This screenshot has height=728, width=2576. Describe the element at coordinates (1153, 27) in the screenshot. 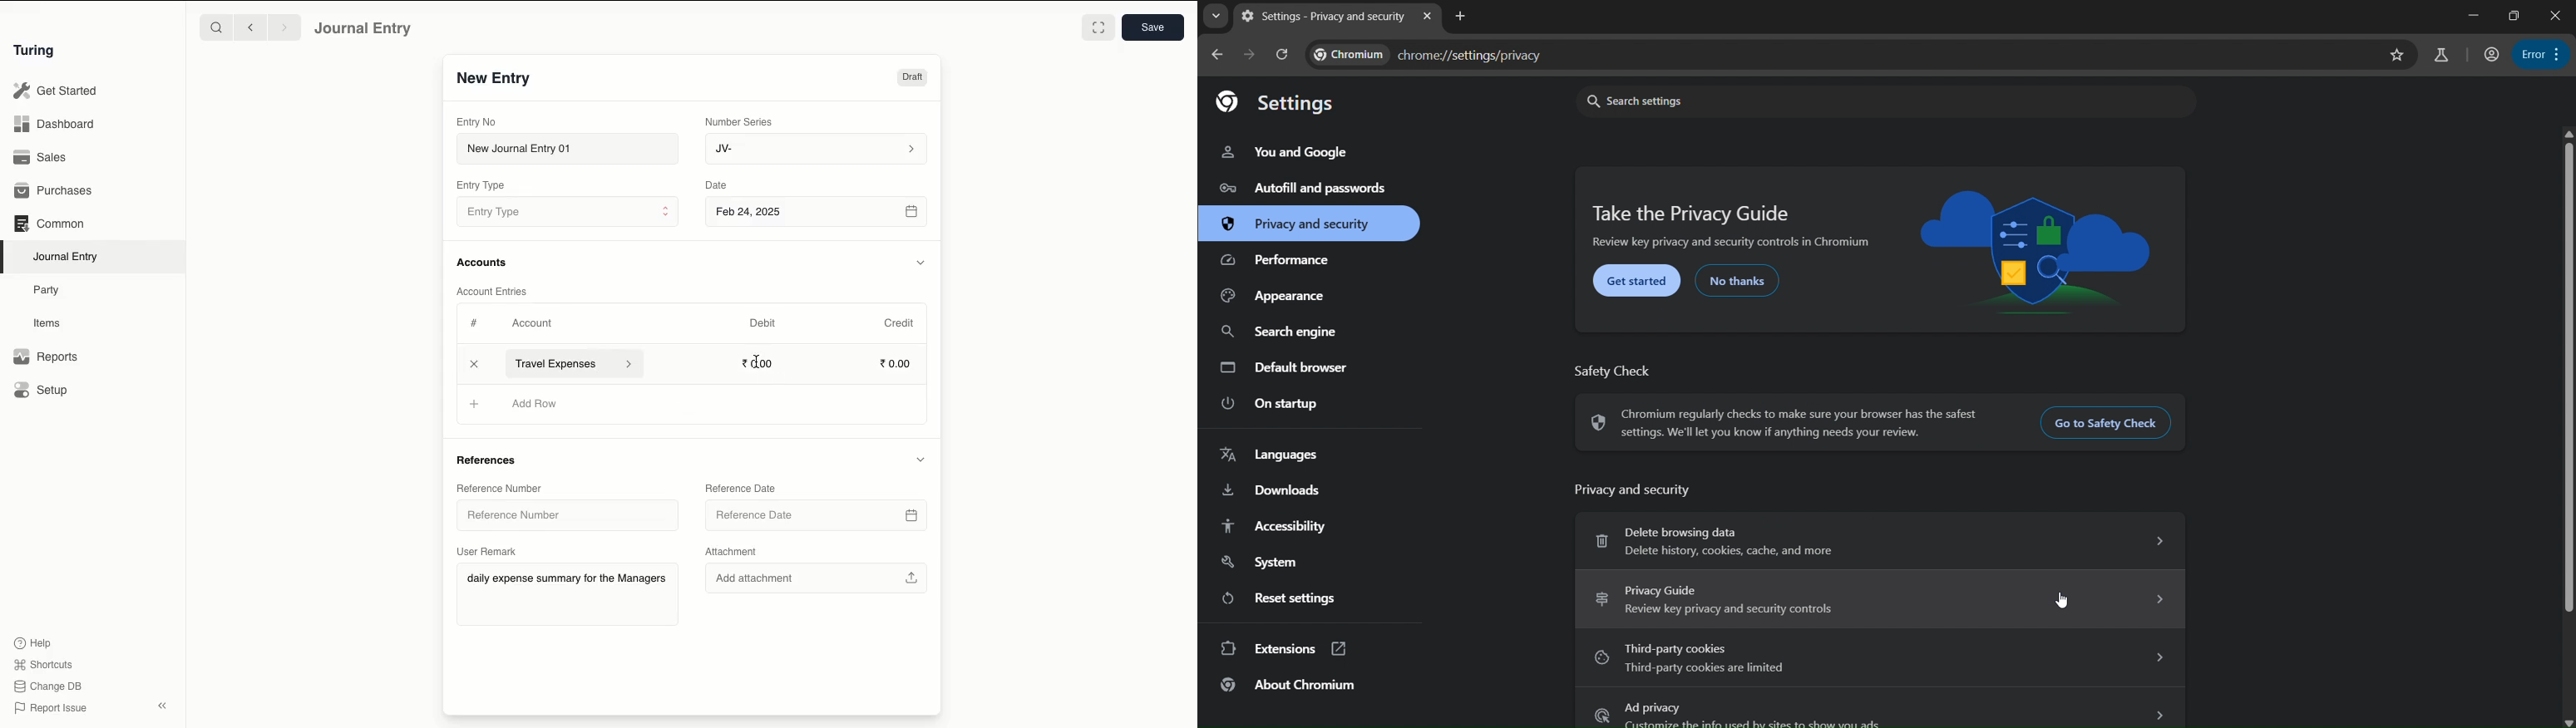

I see `Save` at that location.